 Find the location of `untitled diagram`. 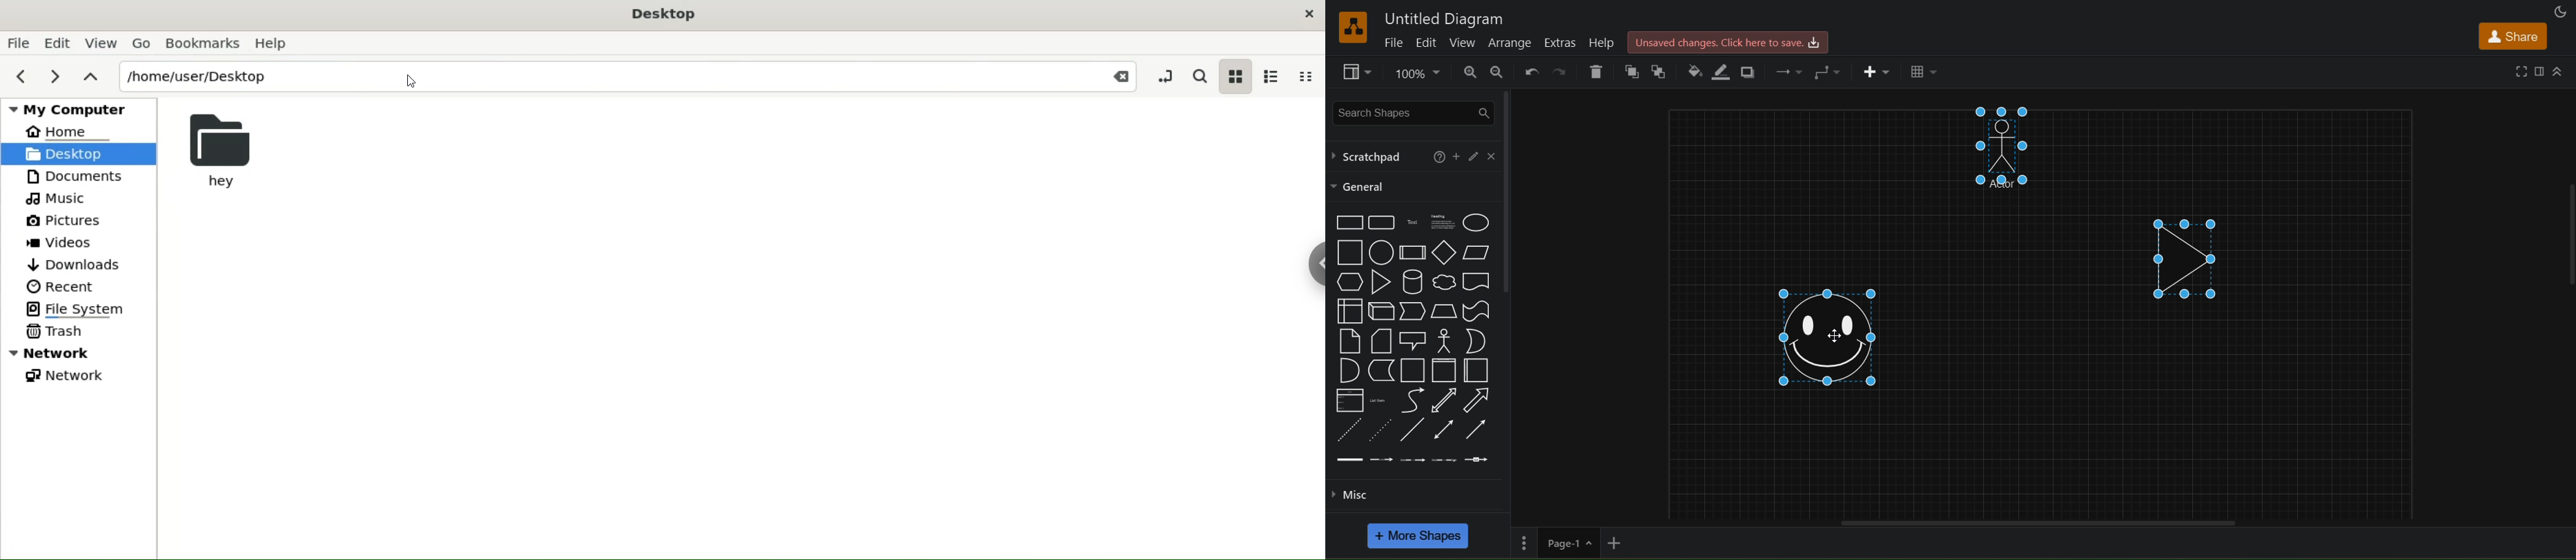

untitled diagram is located at coordinates (1446, 18).